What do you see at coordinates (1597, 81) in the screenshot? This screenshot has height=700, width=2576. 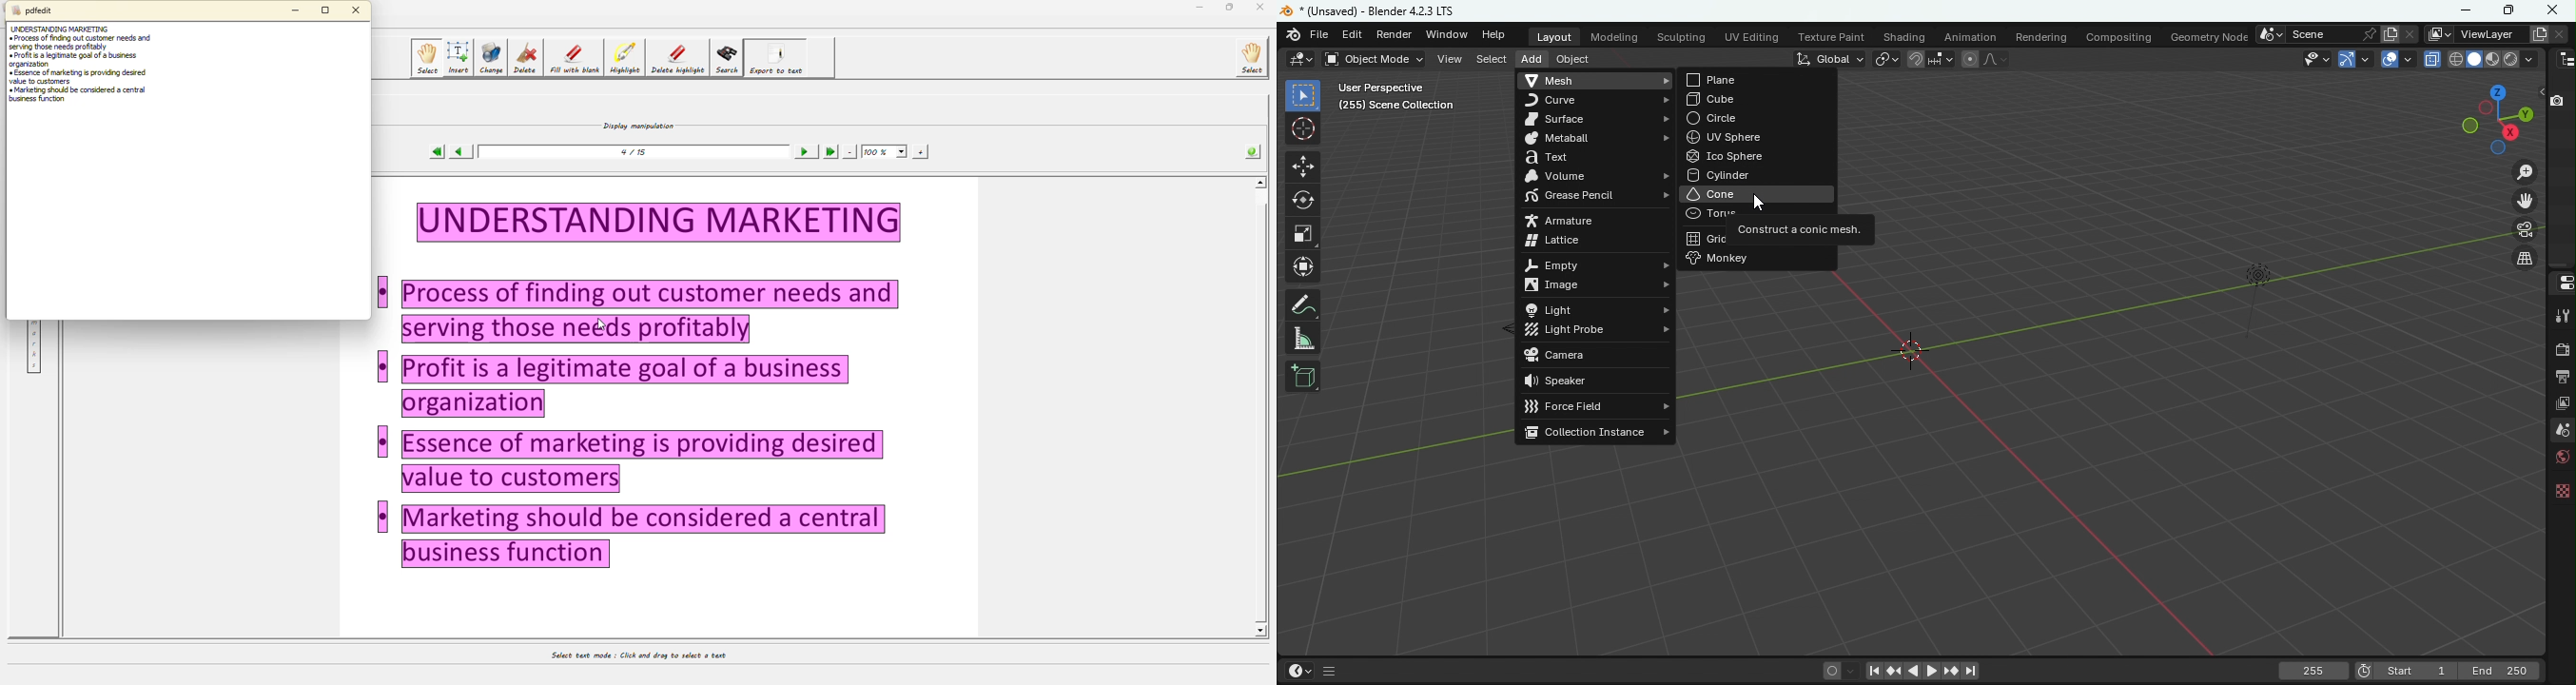 I see `Mesh` at bounding box center [1597, 81].